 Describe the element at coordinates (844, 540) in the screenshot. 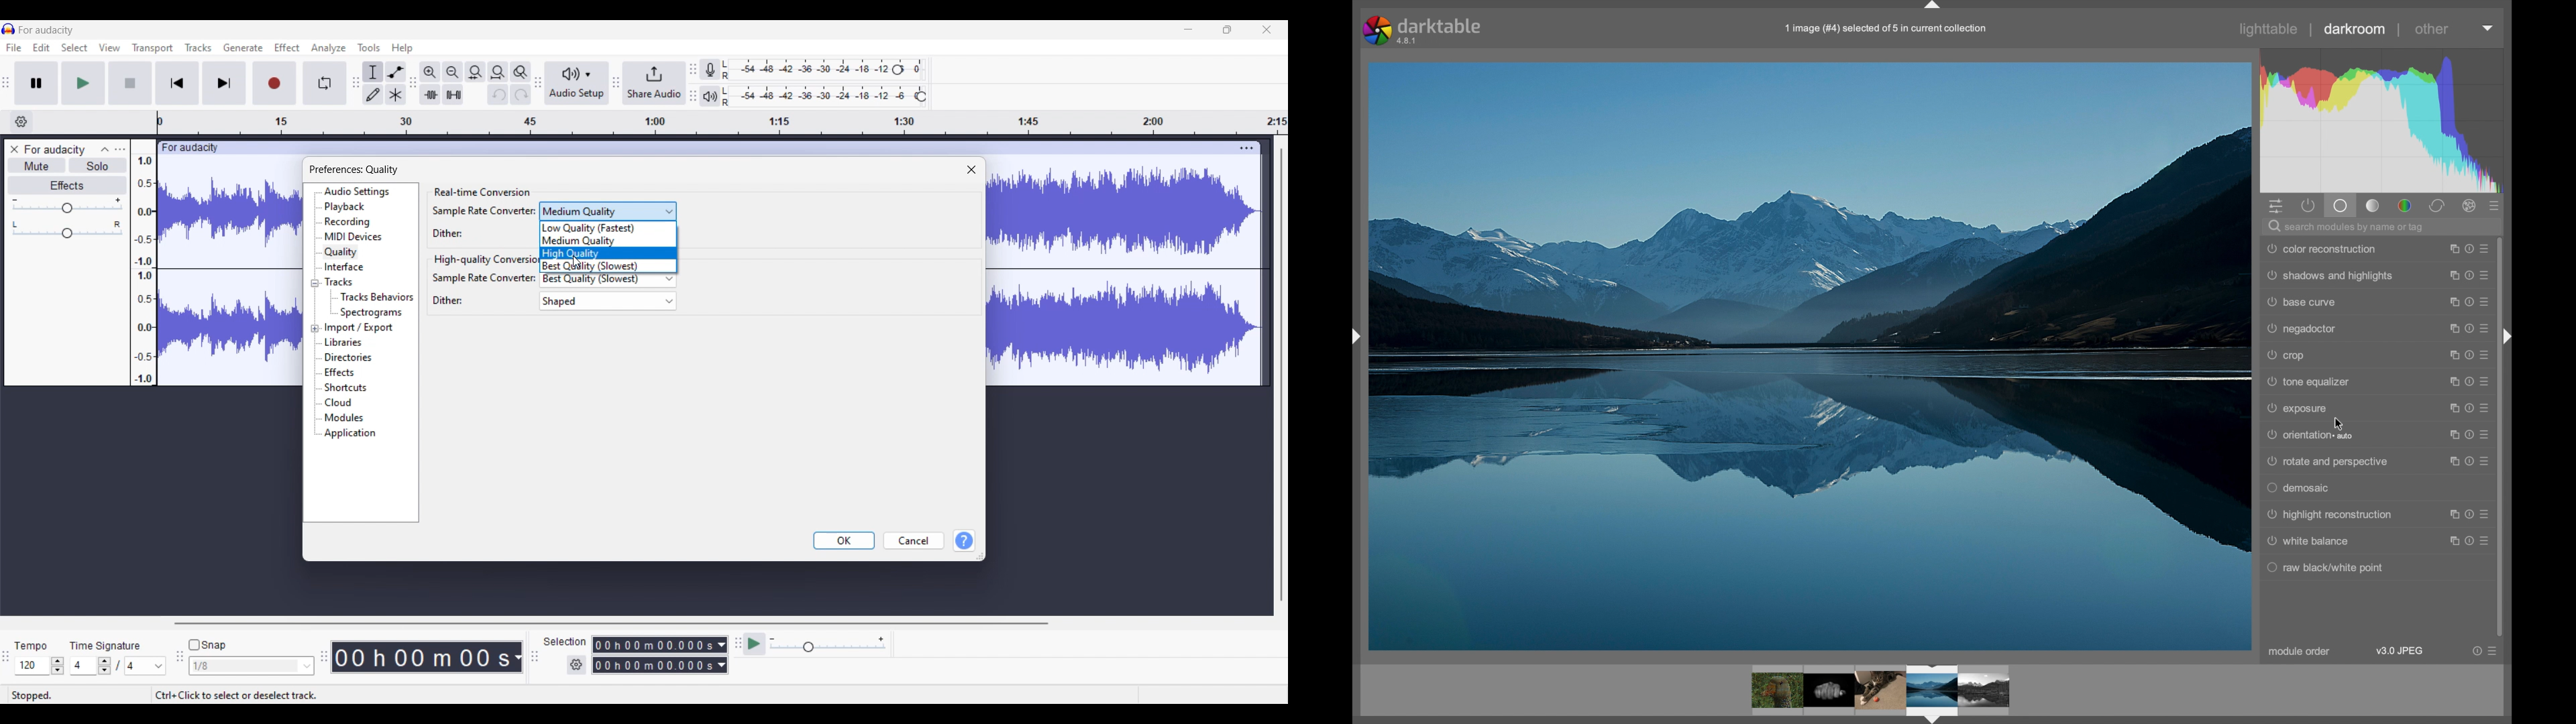

I see `OK` at that location.